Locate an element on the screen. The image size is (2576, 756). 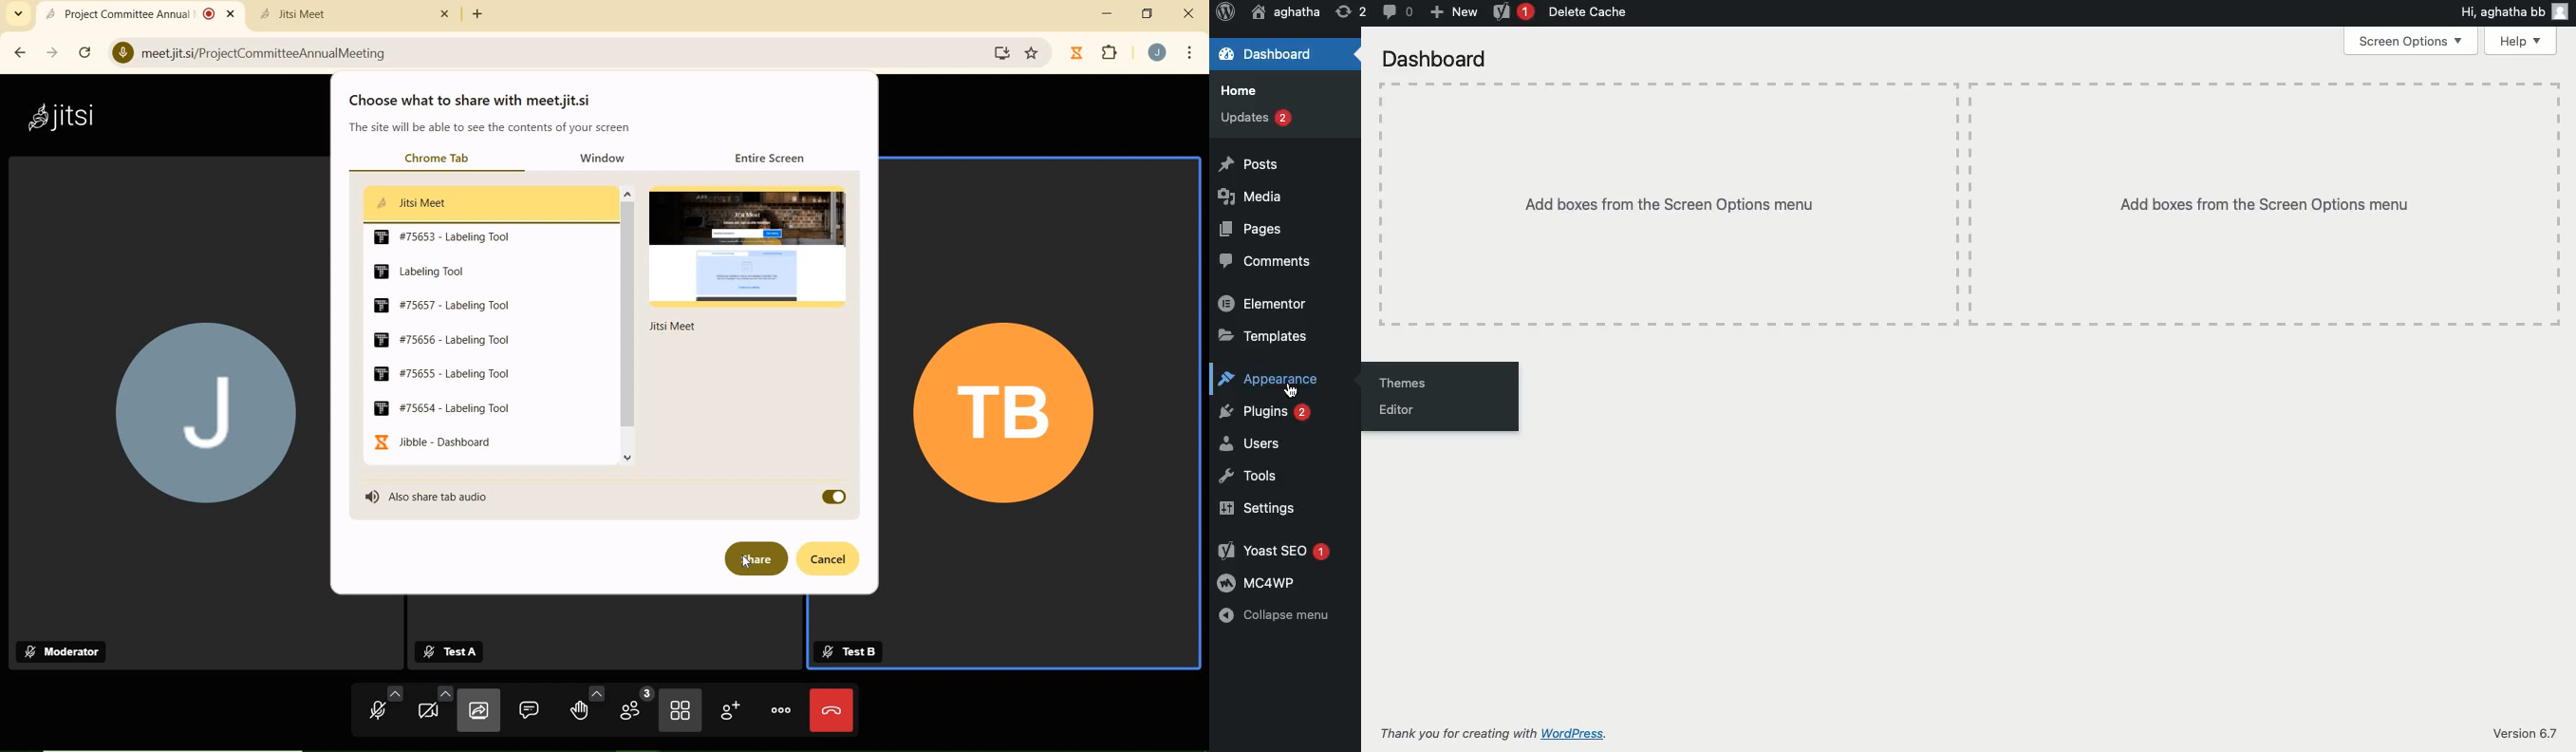
#75653 - Labeling Tool is located at coordinates (446, 236).